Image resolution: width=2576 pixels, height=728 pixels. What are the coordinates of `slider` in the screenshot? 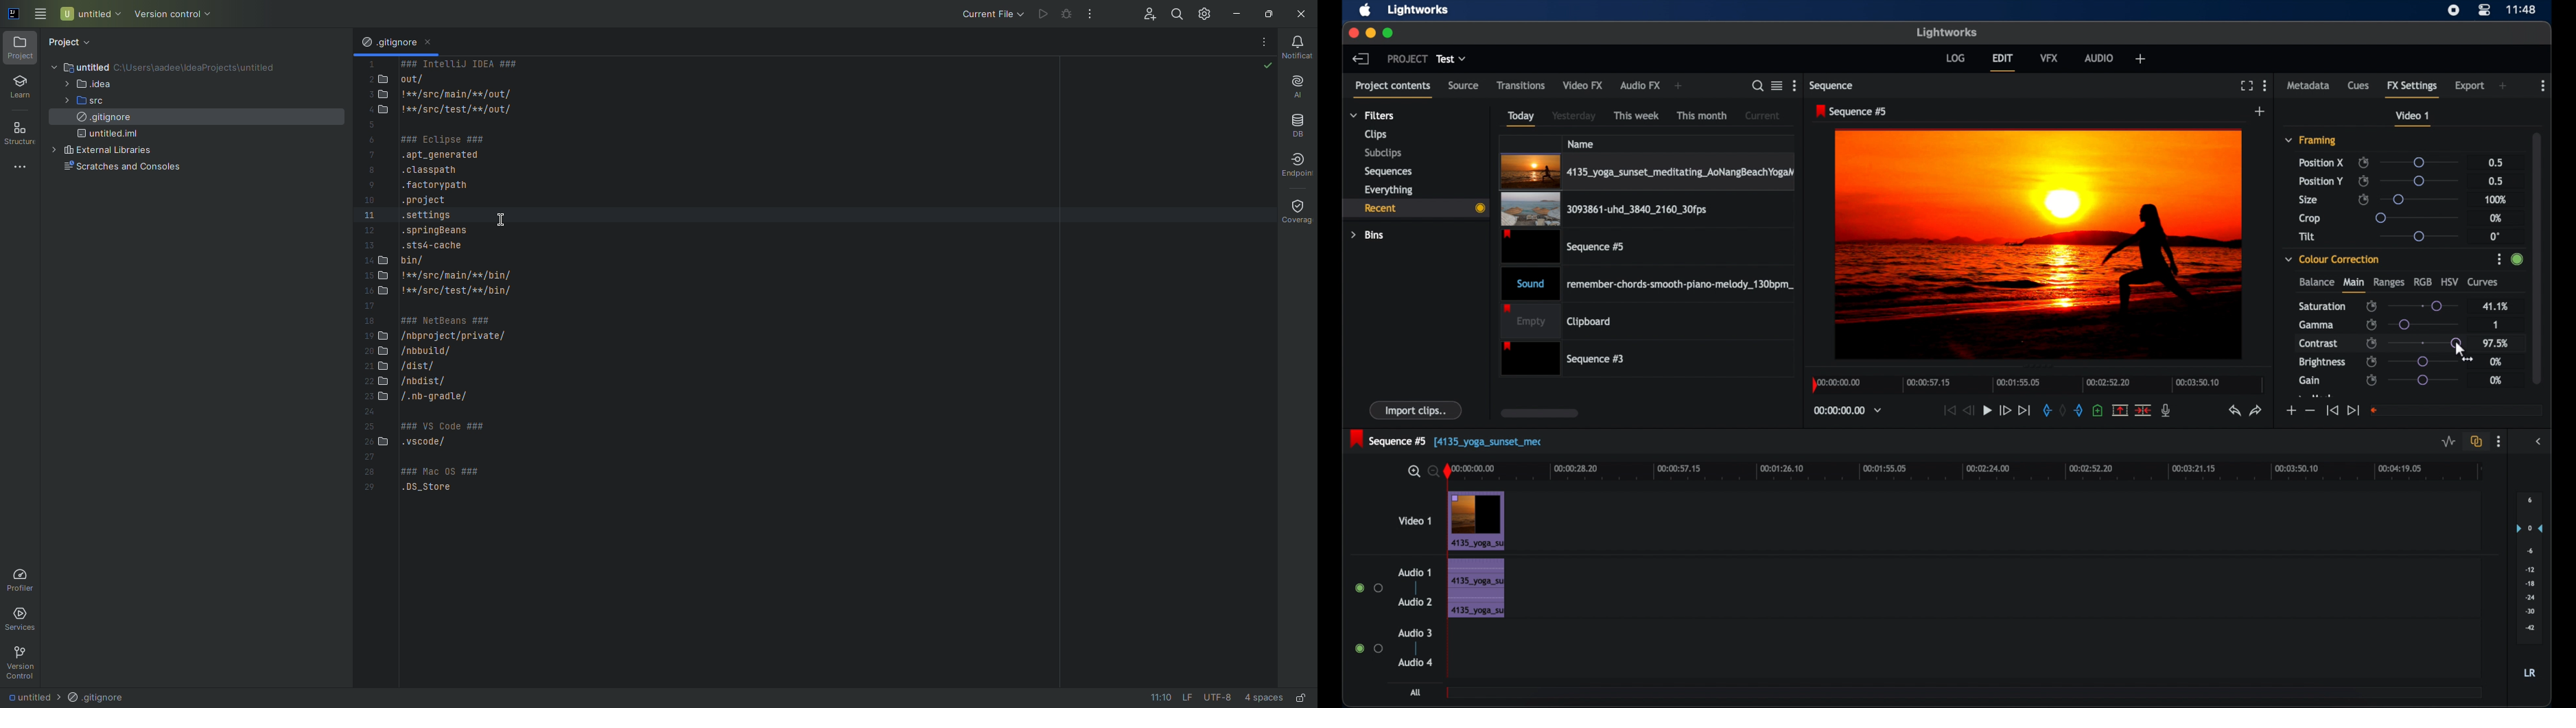 It's located at (2424, 361).